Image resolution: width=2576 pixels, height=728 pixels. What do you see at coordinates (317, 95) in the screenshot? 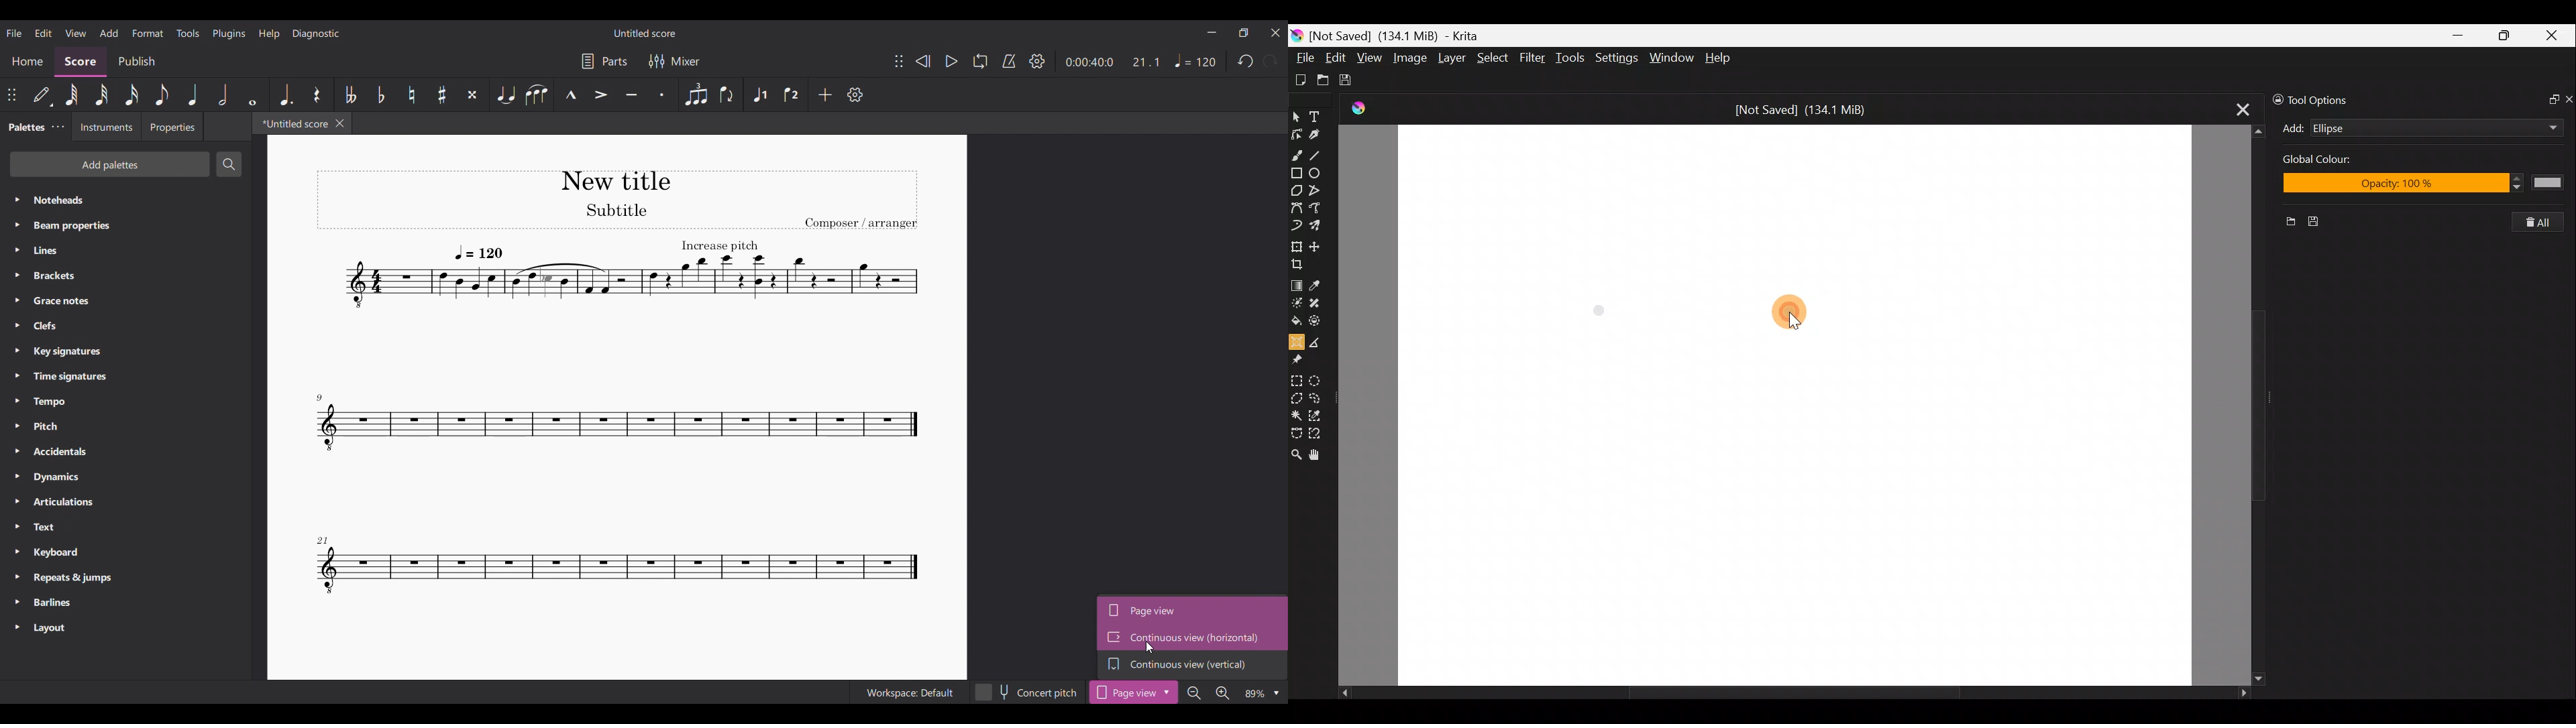
I see `Rest` at bounding box center [317, 95].